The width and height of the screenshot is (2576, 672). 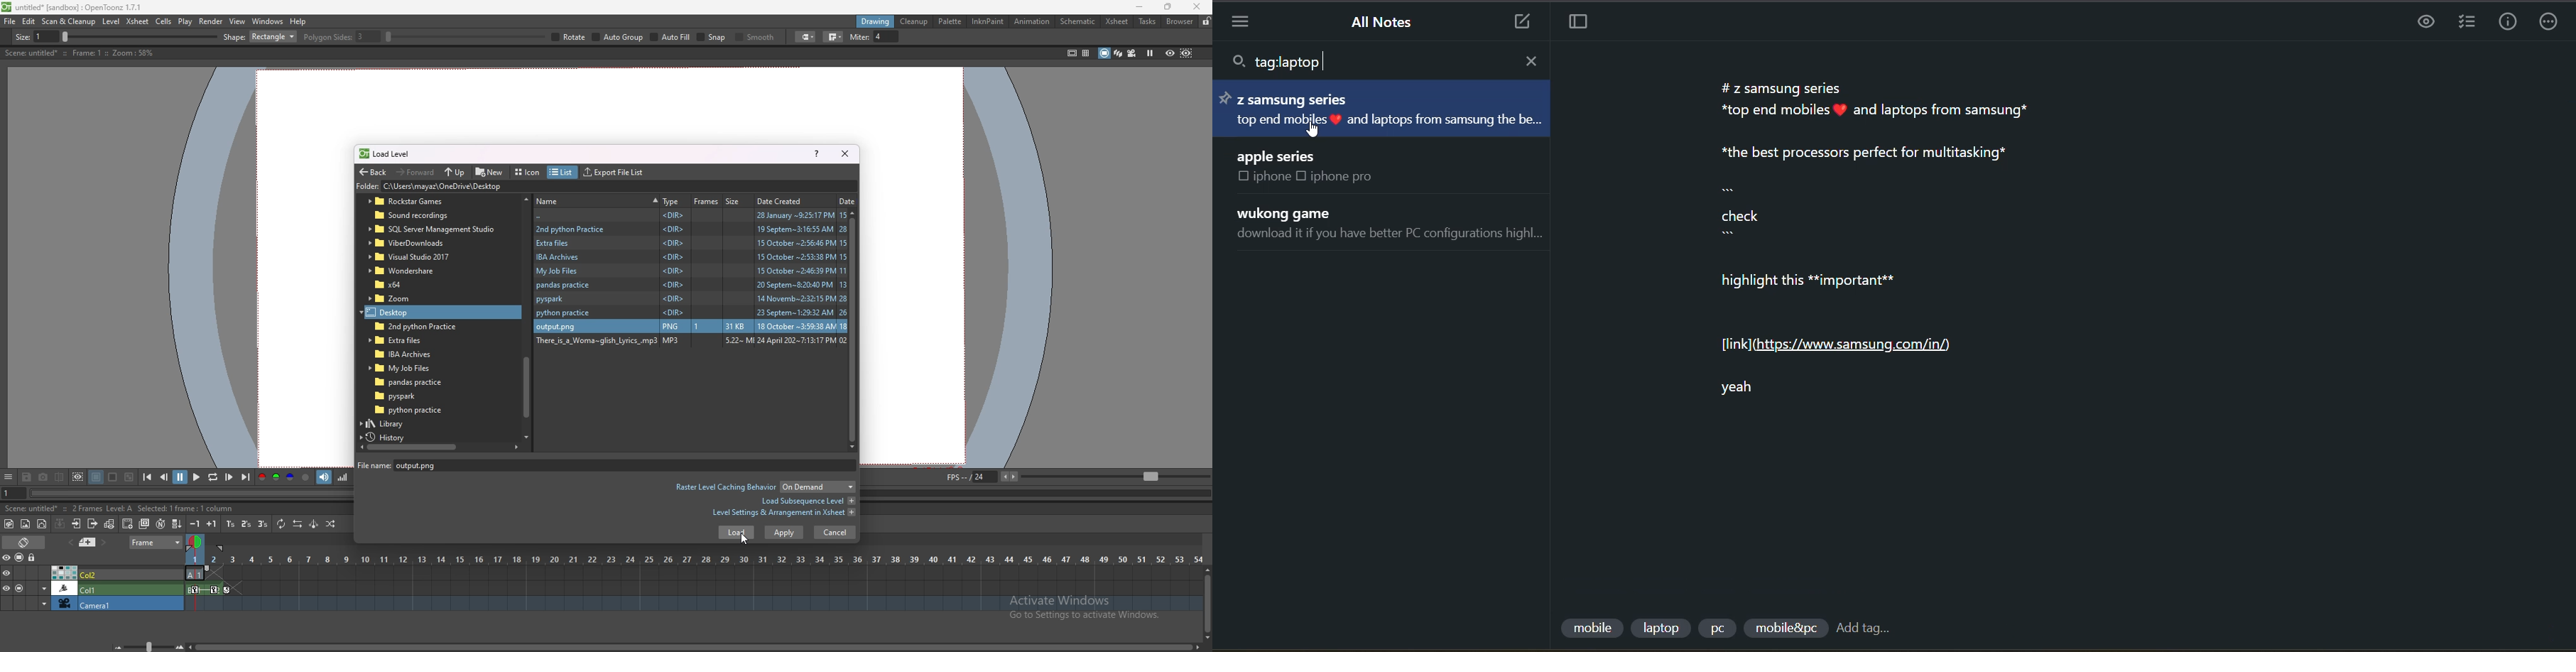 I want to click on icon, so click(x=529, y=172).